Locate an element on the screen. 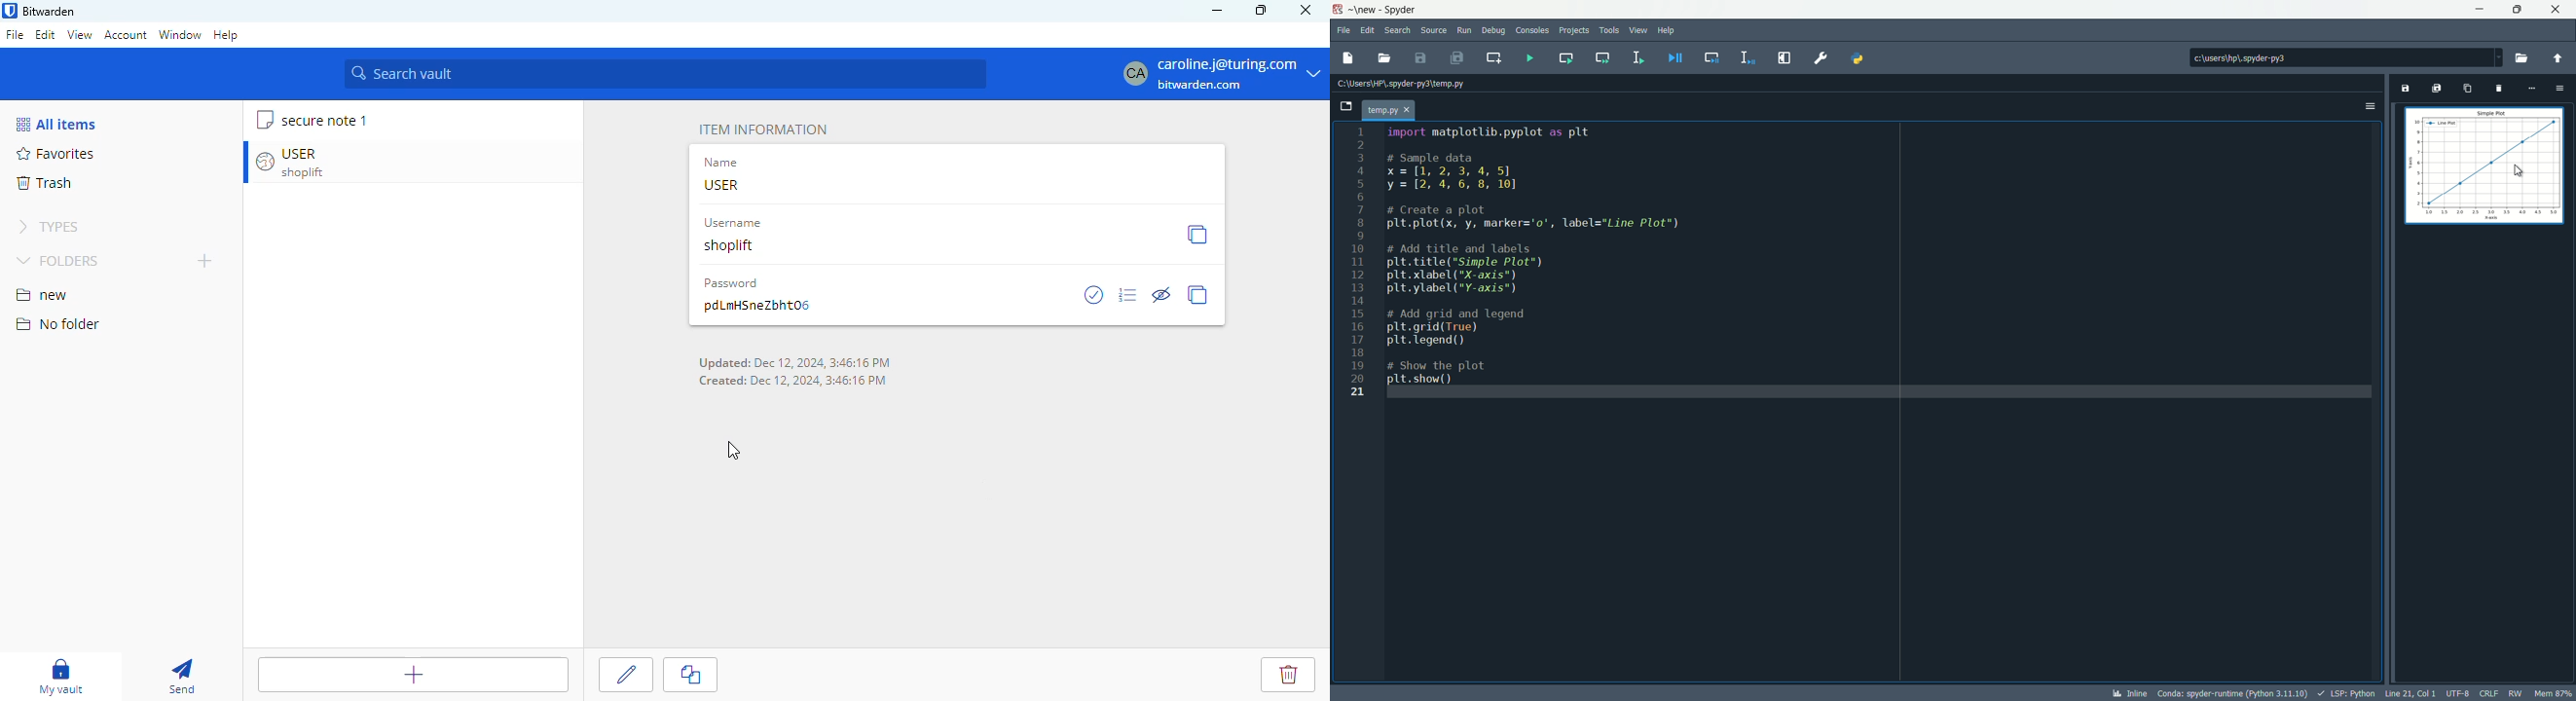 This screenshot has width=2576, height=728. maximize  is located at coordinates (2513, 9).